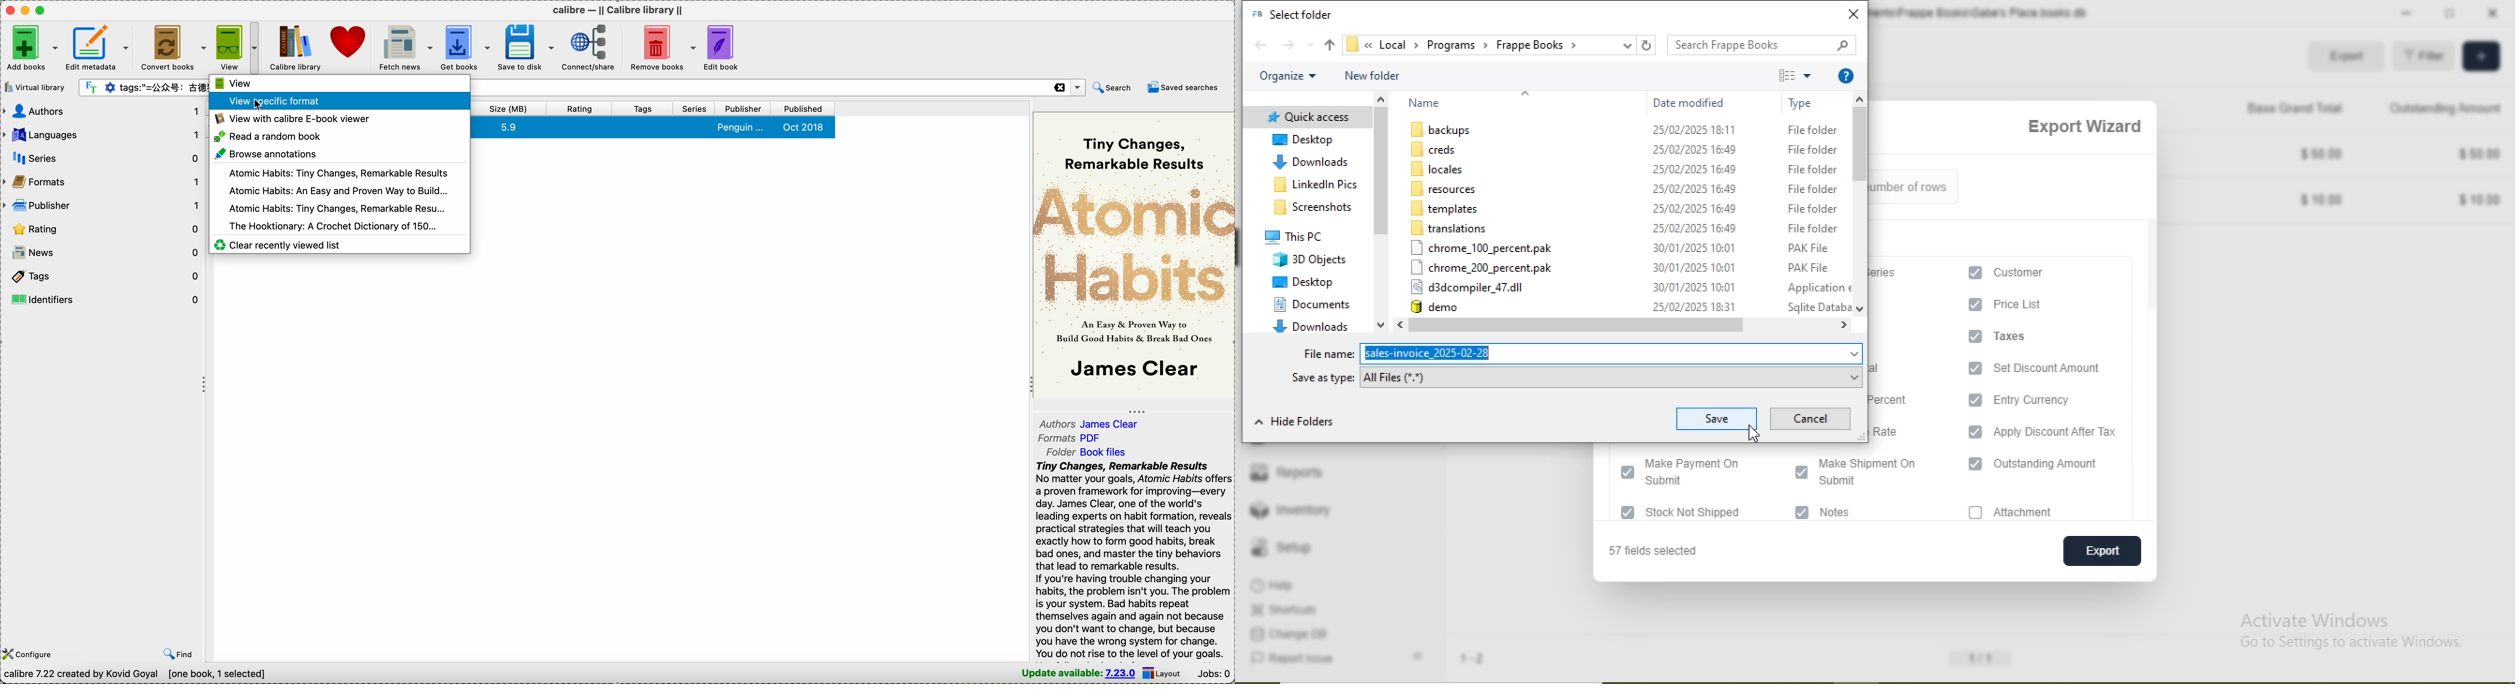 The height and width of the screenshot is (700, 2520). I want to click on news, so click(103, 253).